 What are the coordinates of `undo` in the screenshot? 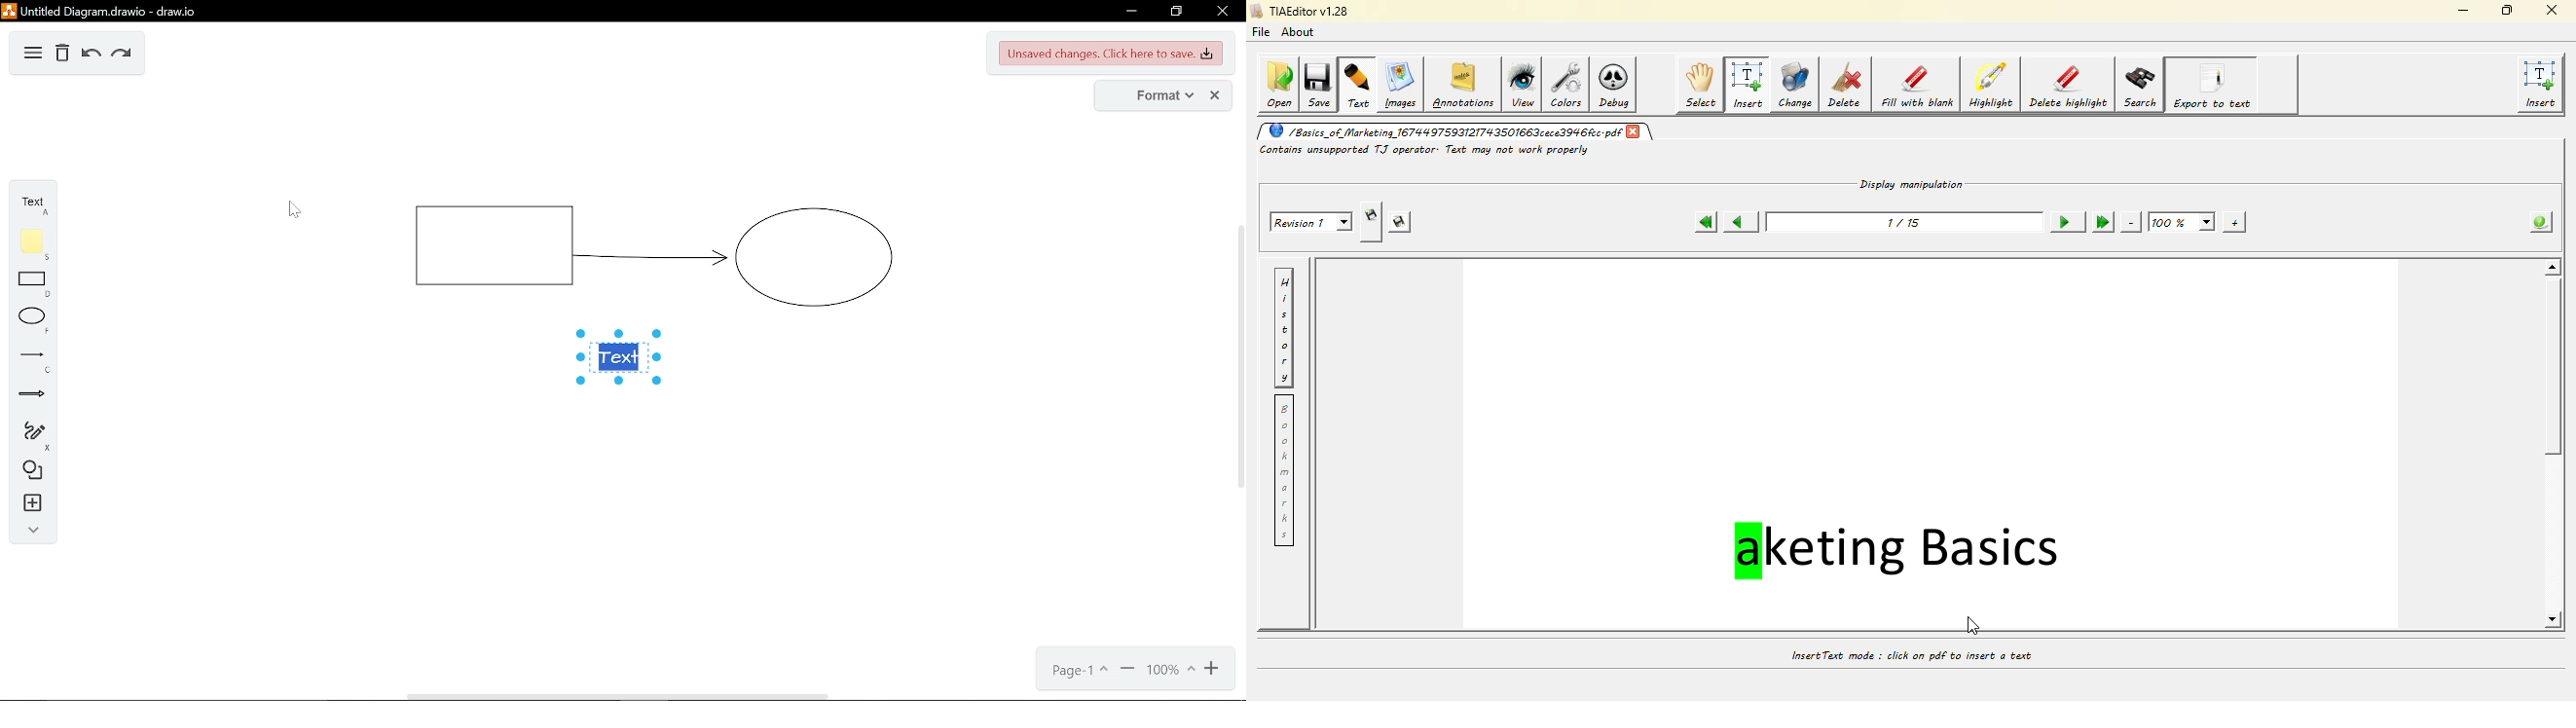 It's located at (92, 55).